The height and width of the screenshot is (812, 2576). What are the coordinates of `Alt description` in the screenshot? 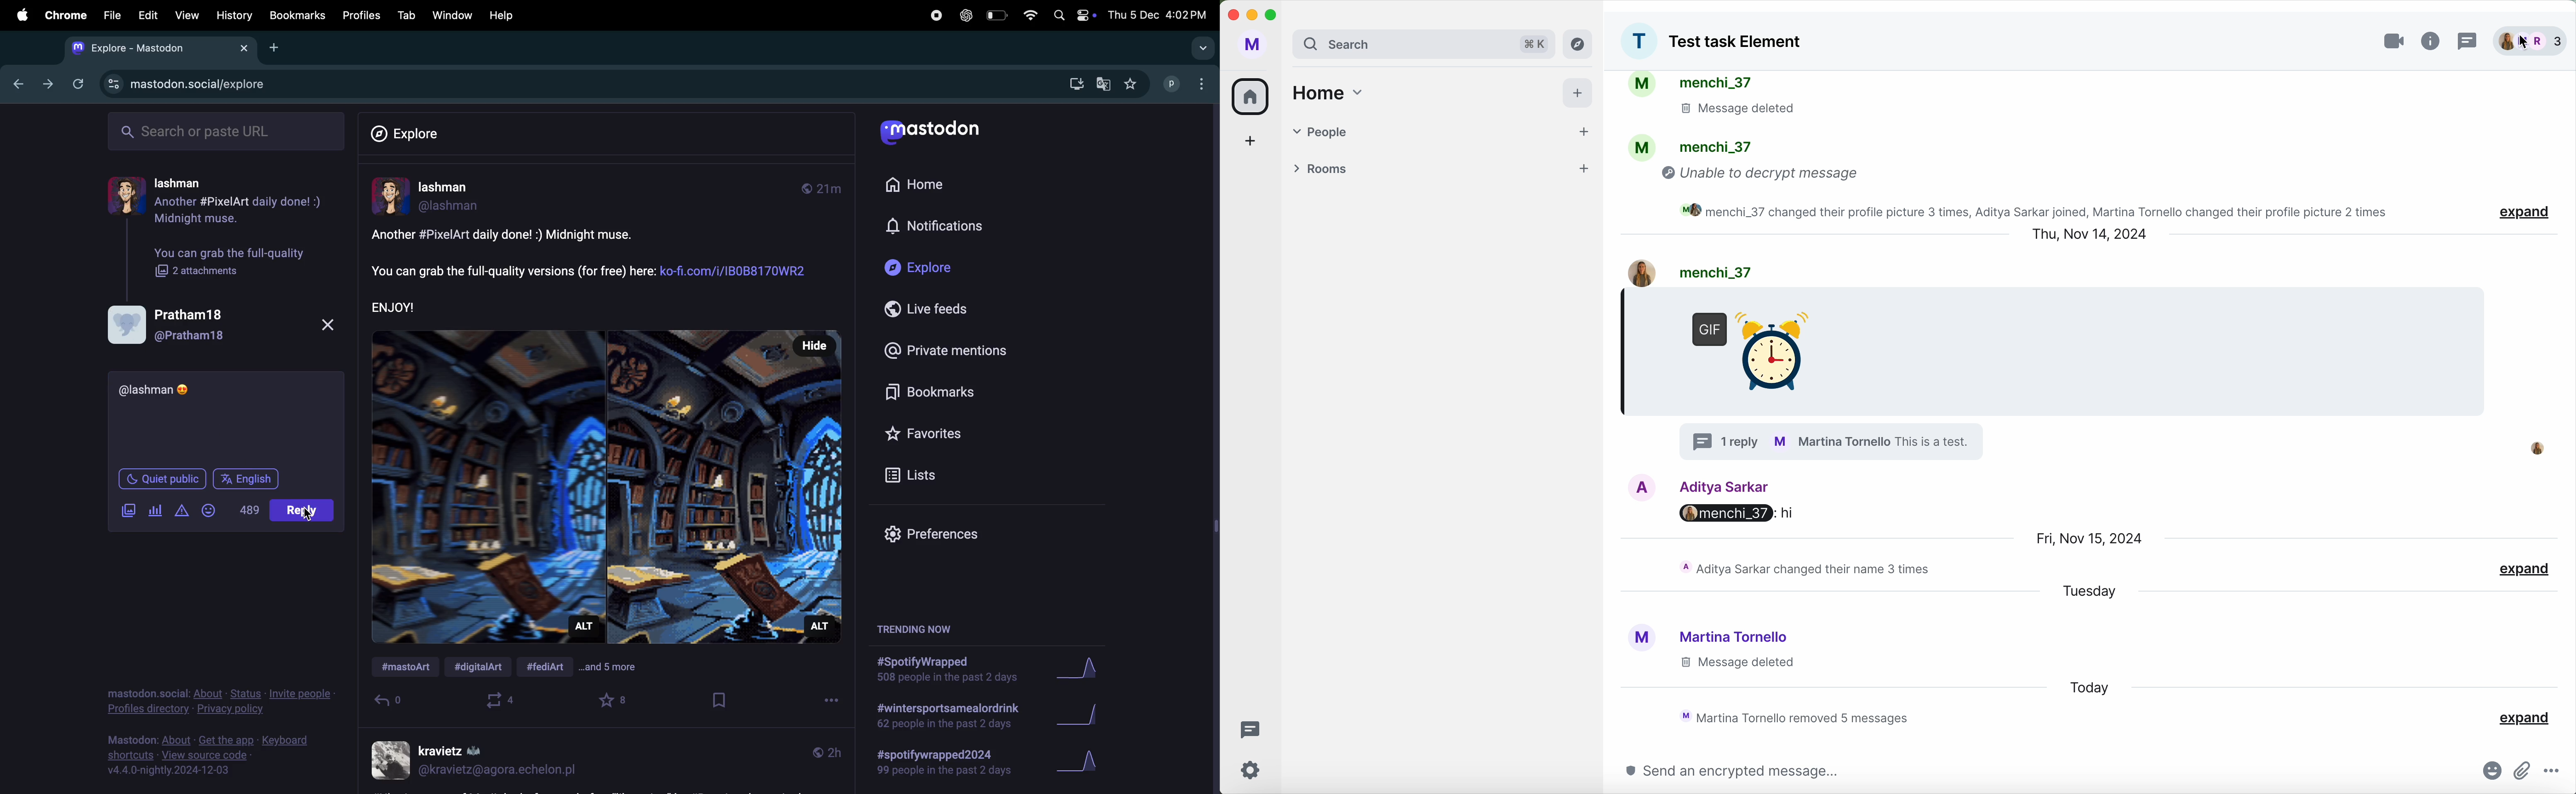 It's located at (819, 625).